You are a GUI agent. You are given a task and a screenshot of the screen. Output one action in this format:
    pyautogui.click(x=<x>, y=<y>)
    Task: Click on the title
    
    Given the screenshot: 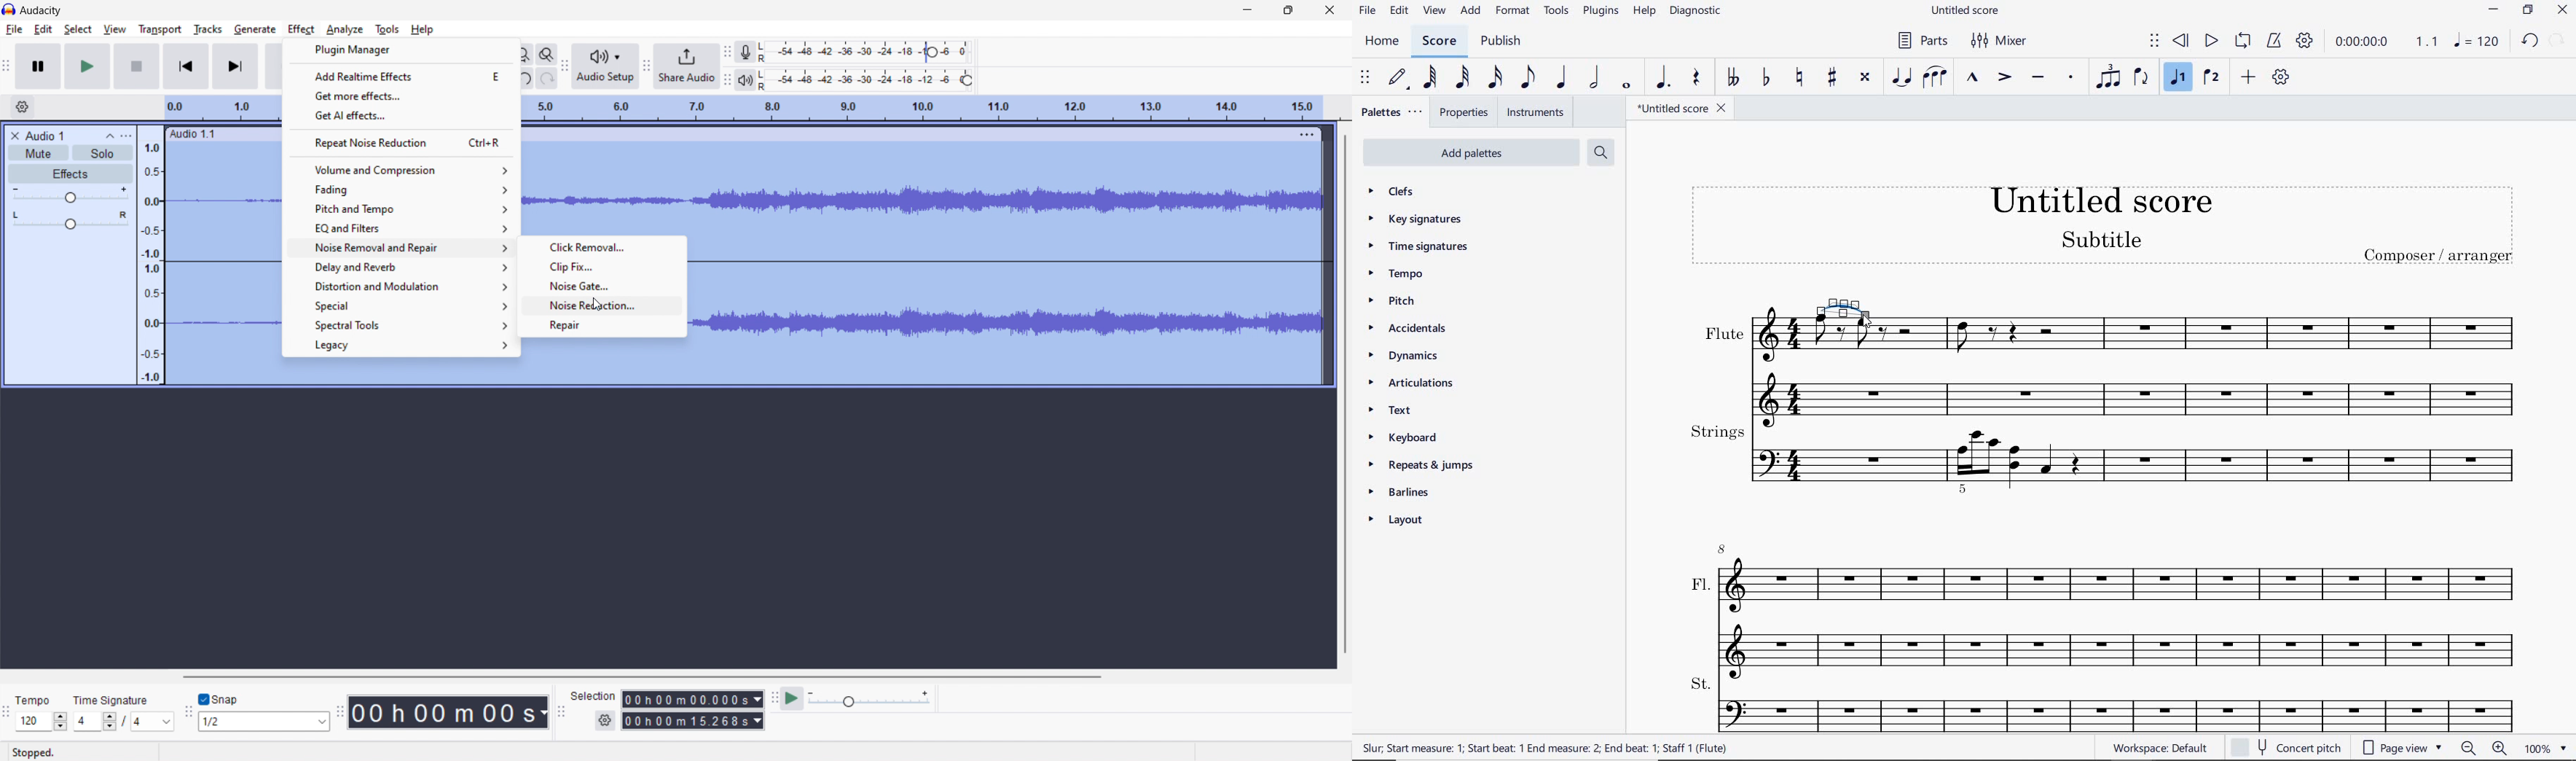 What is the action you would take?
    pyautogui.click(x=2102, y=227)
    